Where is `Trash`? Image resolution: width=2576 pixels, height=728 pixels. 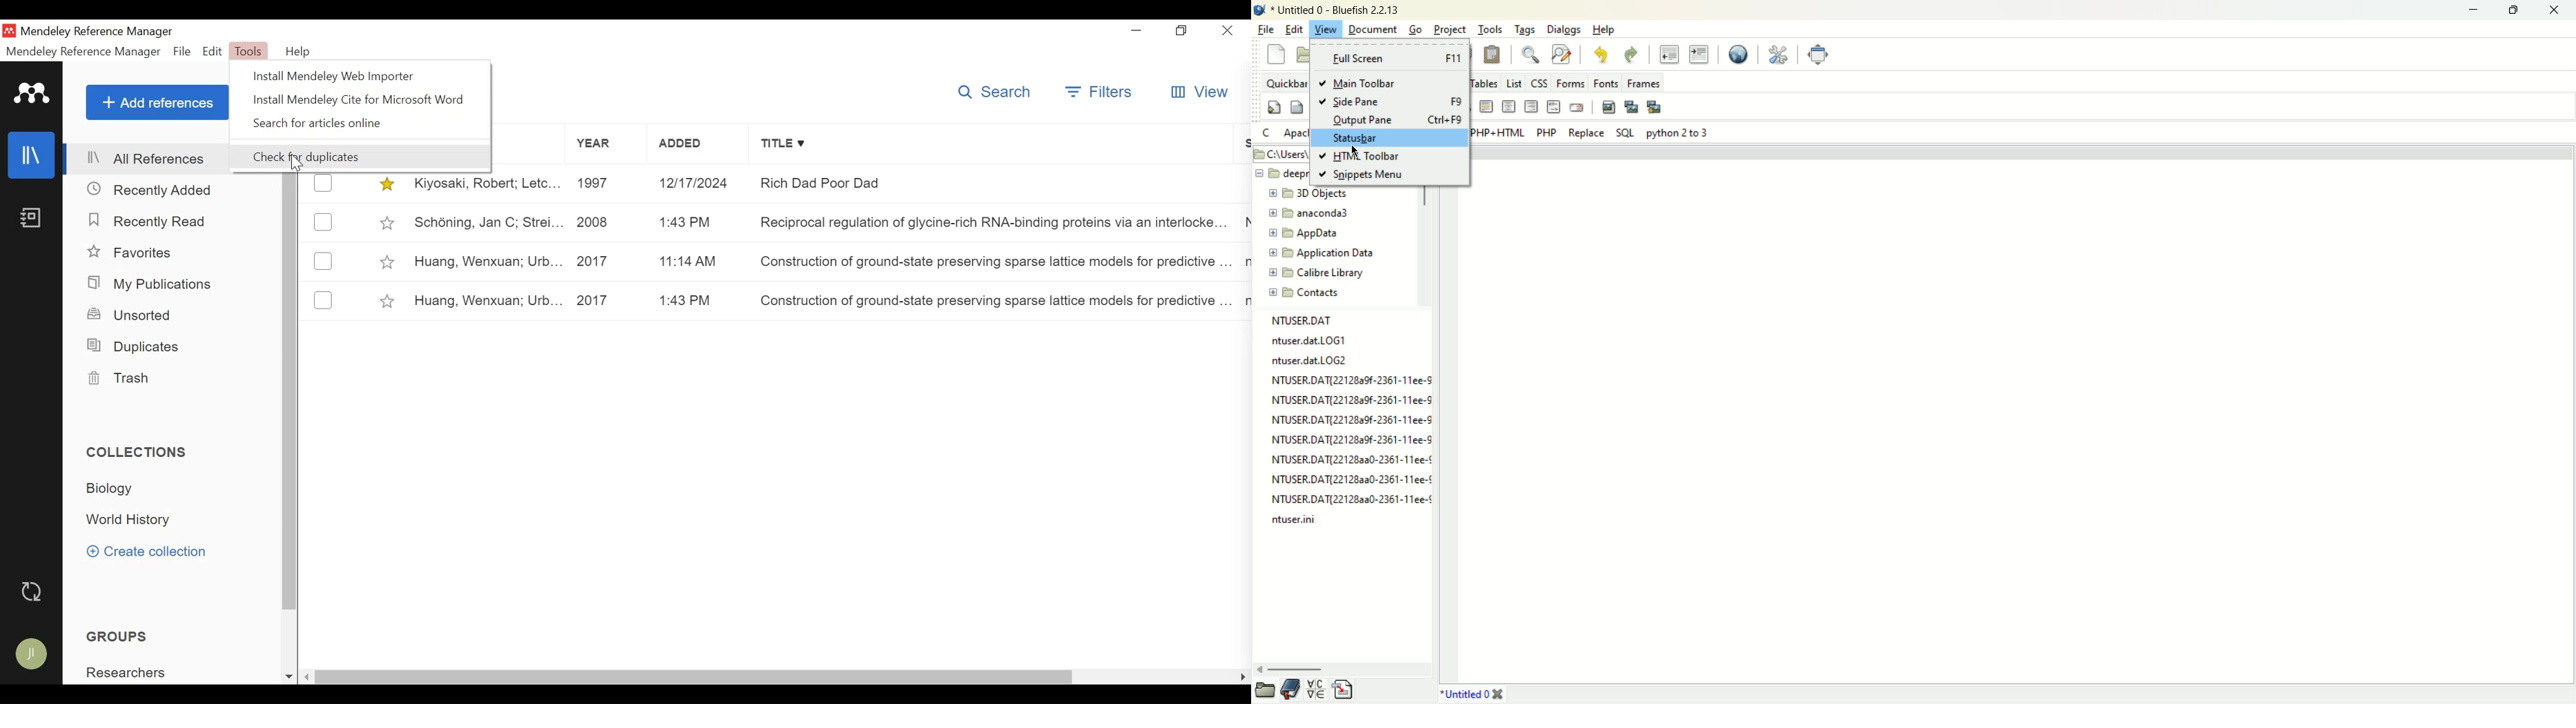
Trash is located at coordinates (116, 377).